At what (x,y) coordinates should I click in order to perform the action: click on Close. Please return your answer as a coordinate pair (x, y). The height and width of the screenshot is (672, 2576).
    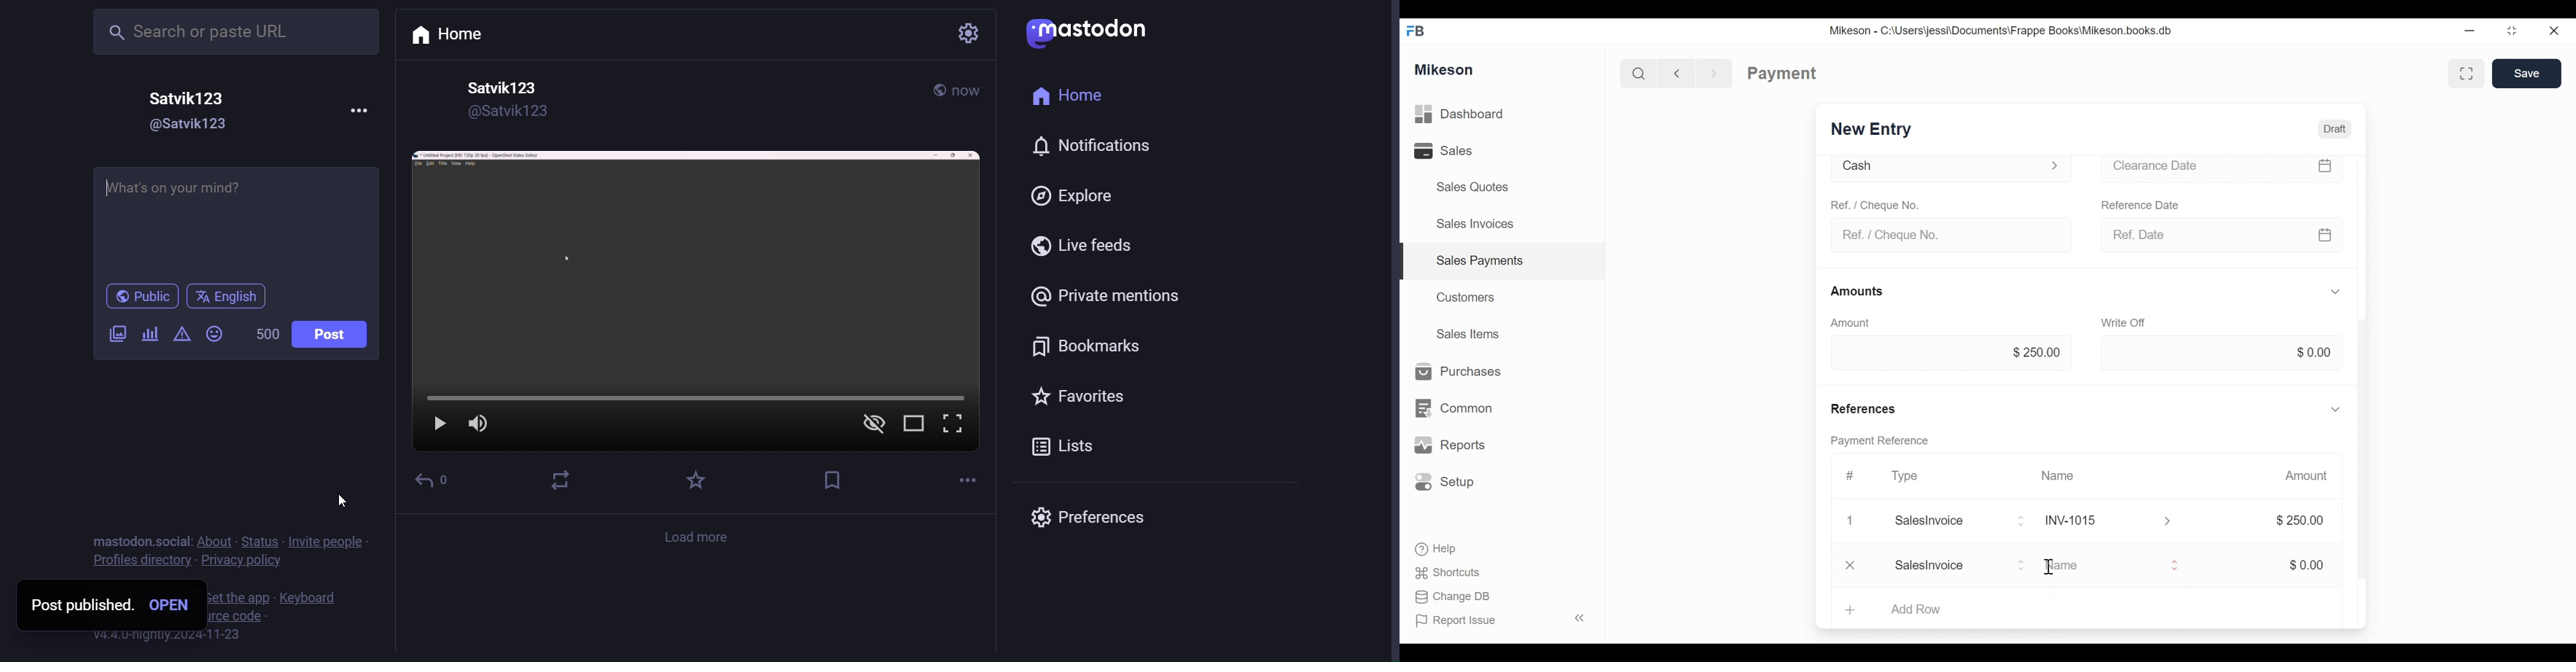
    Looking at the image, I should click on (2552, 29).